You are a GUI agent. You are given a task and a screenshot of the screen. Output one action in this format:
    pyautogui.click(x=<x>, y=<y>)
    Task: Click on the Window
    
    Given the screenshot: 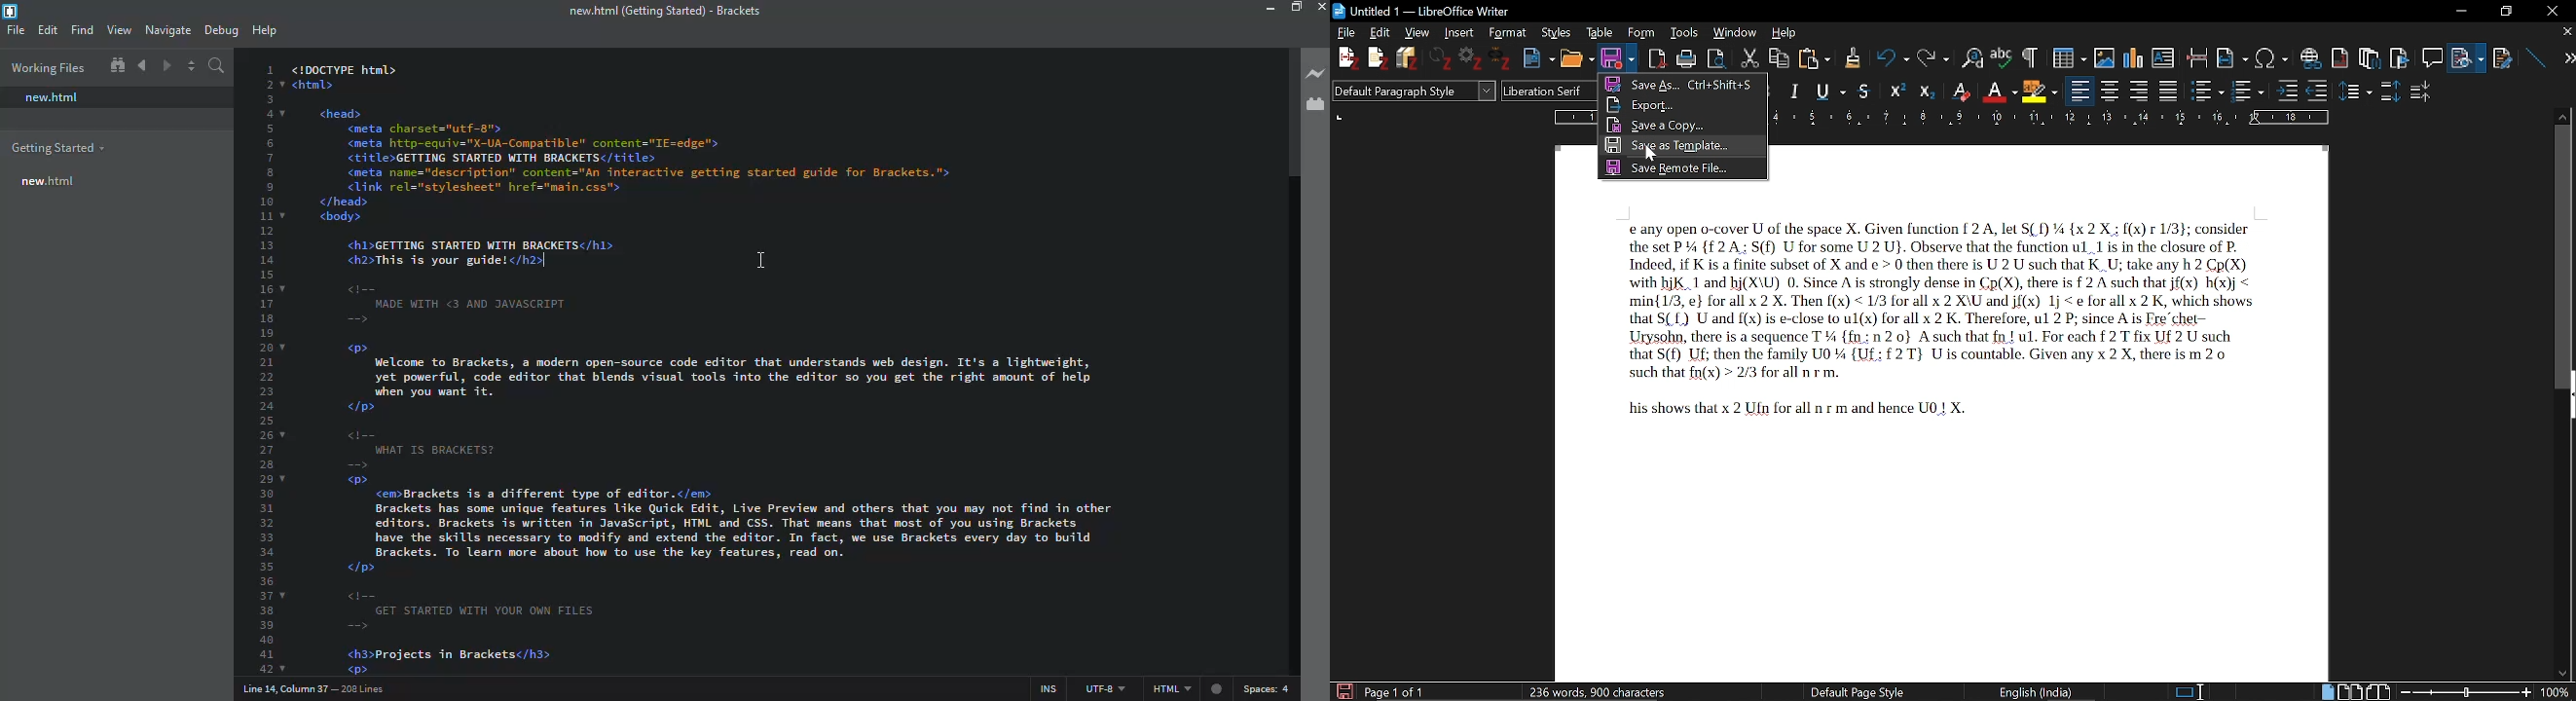 What is the action you would take?
    pyautogui.click(x=1735, y=33)
    